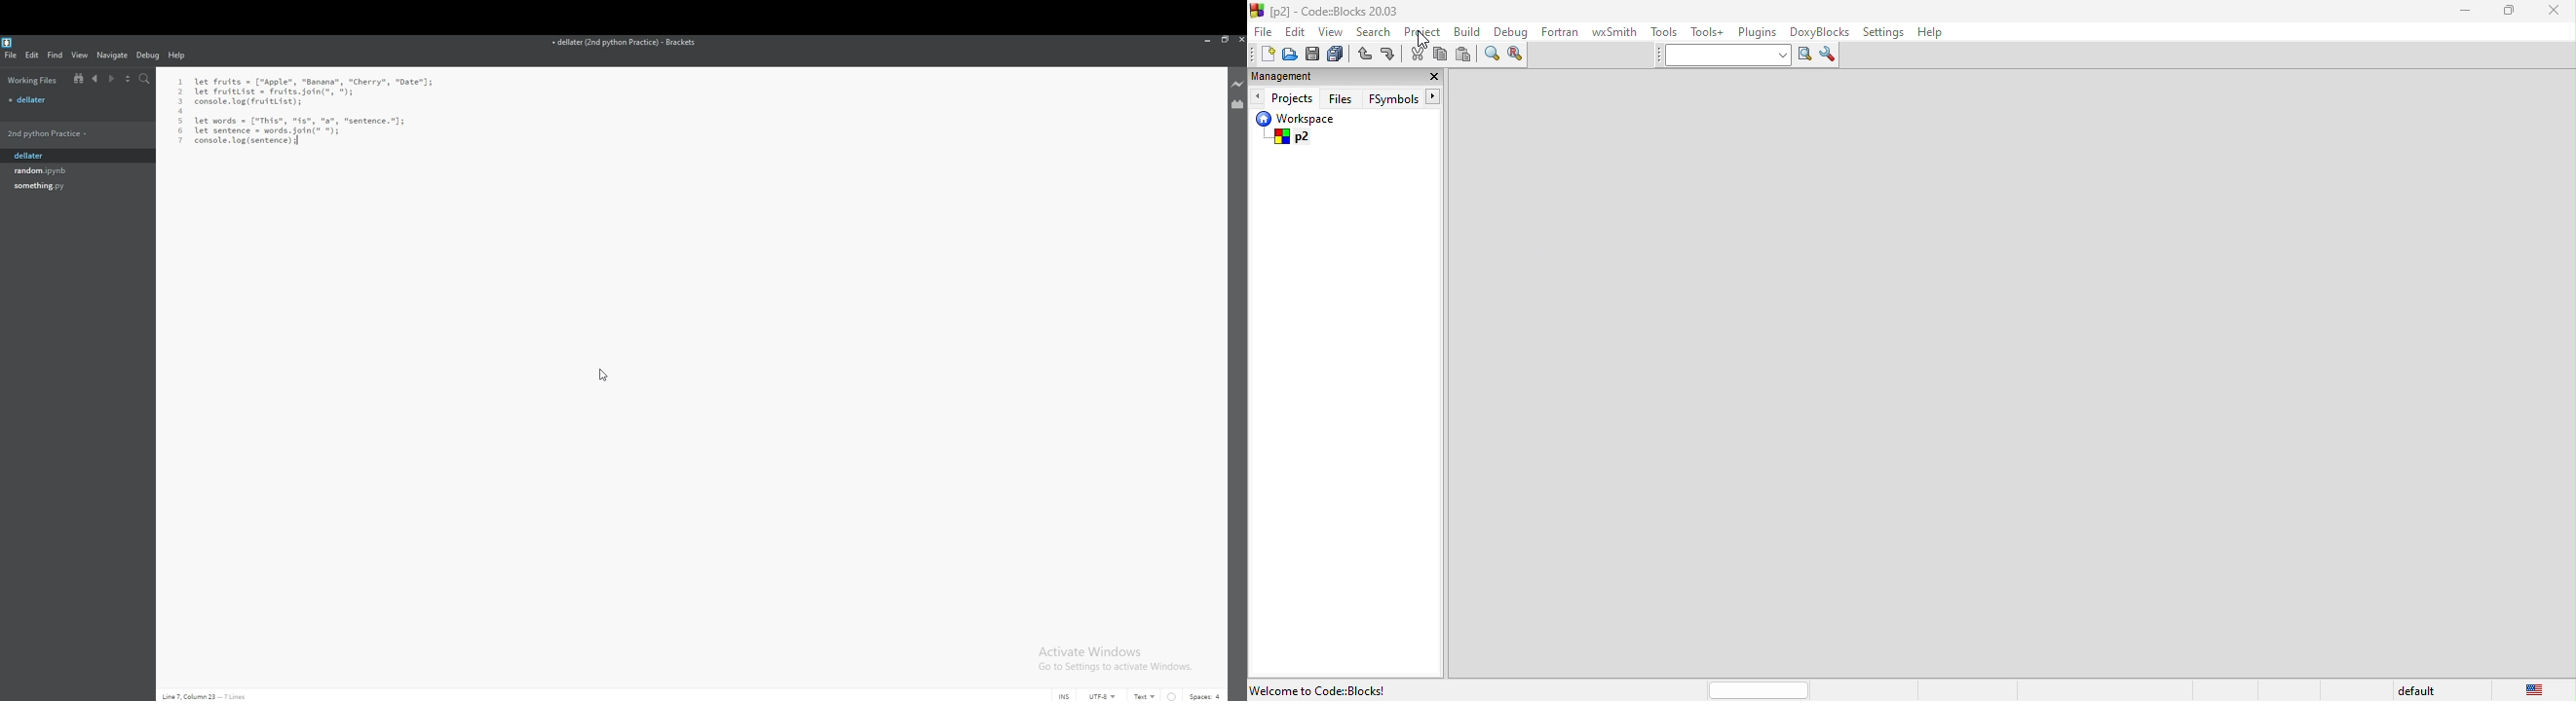 This screenshot has width=2576, height=728. I want to click on text, so click(1146, 696).